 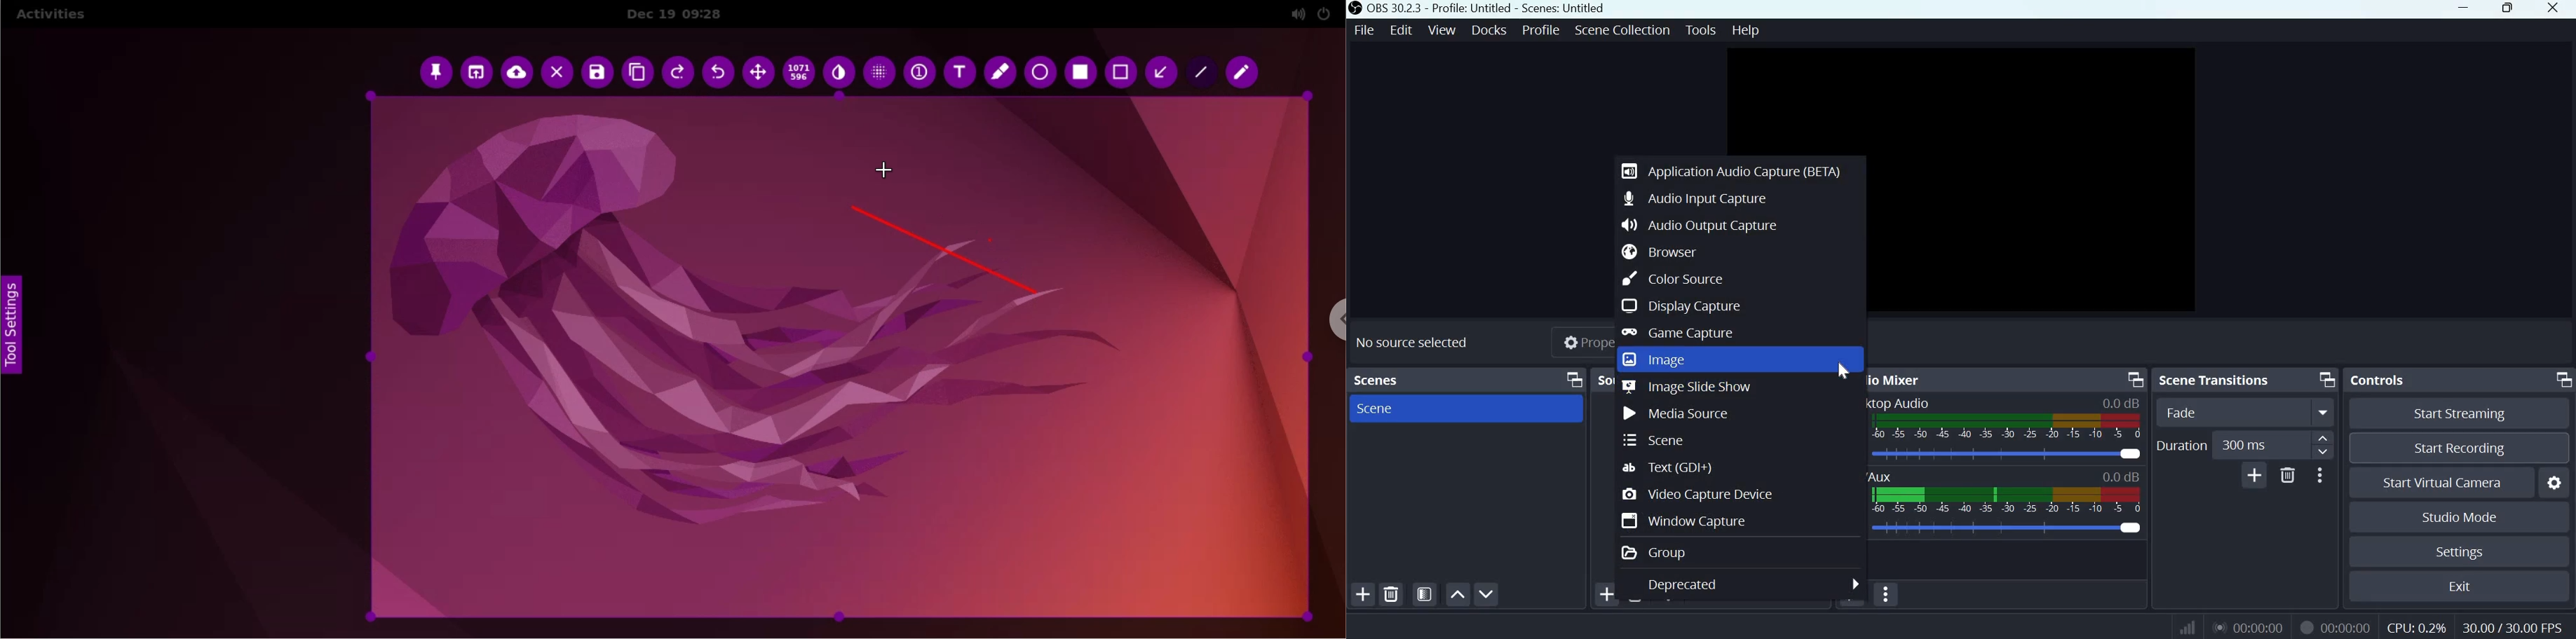 What do you see at coordinates (2508, 9) in the screenshot?
I see `Windows size toggle` at bounding box center [2508, 9].